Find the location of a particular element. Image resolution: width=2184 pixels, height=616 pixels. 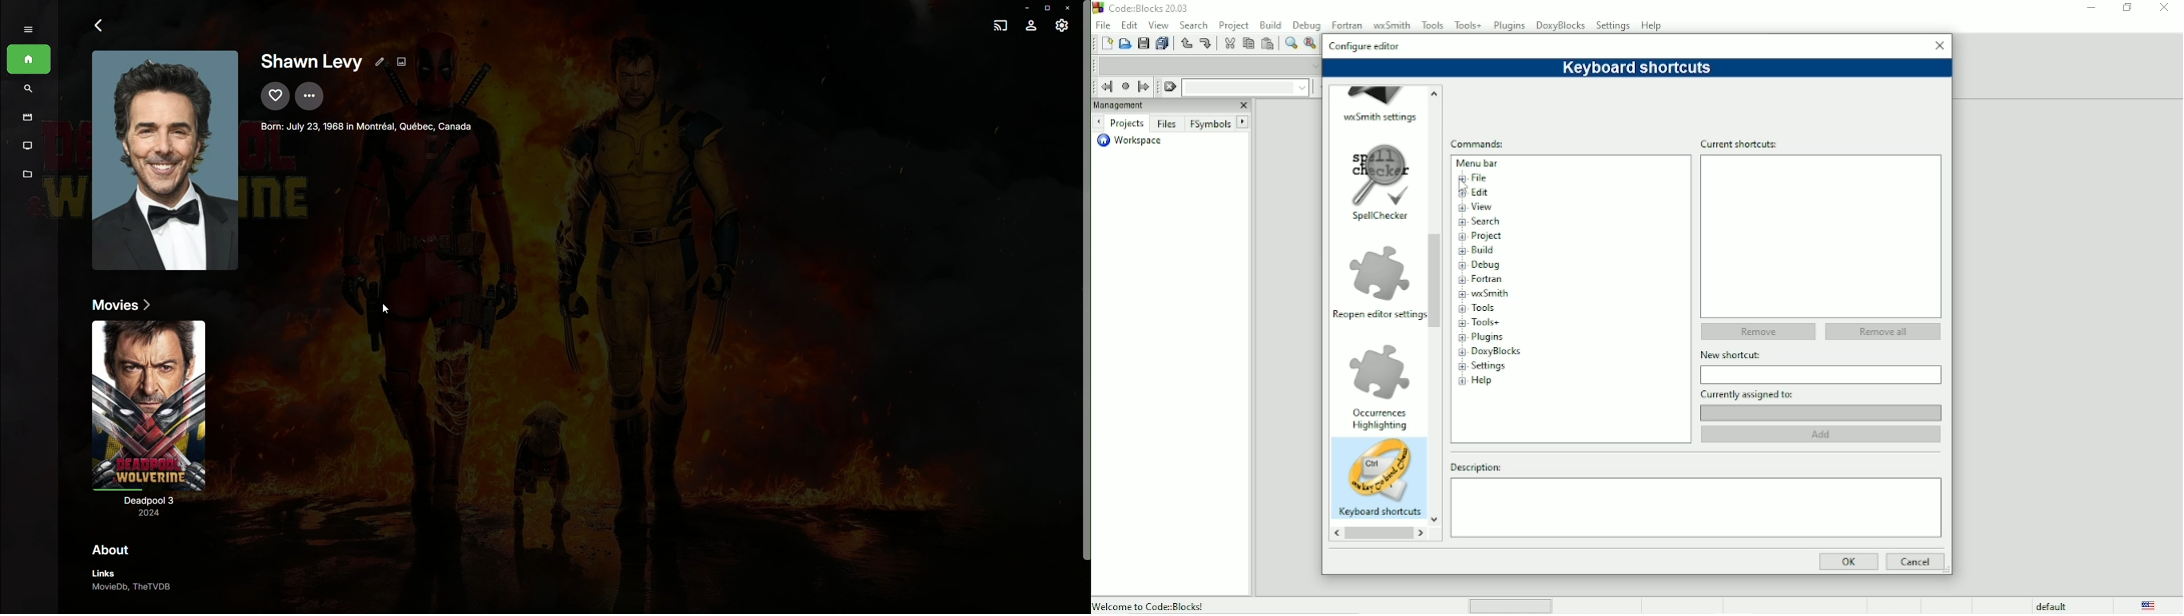

Edit is located at coordinates (1129, 25).